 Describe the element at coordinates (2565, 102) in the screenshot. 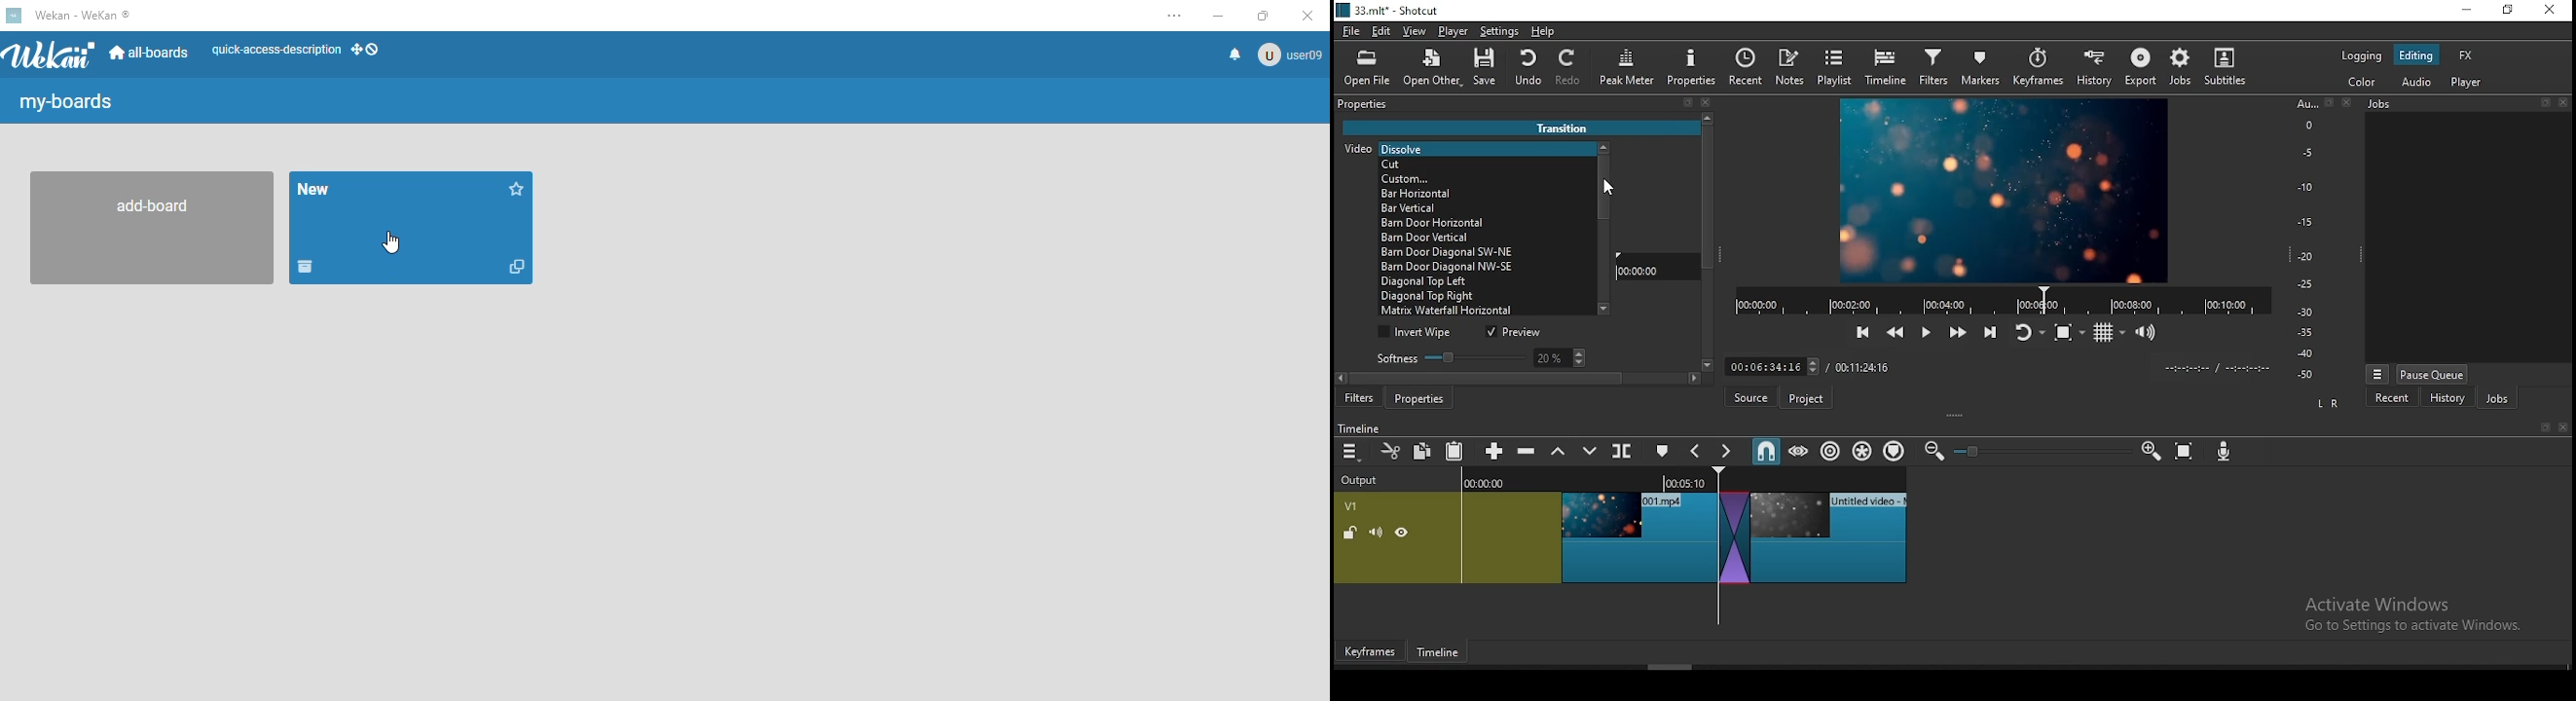

I see `` at that location.